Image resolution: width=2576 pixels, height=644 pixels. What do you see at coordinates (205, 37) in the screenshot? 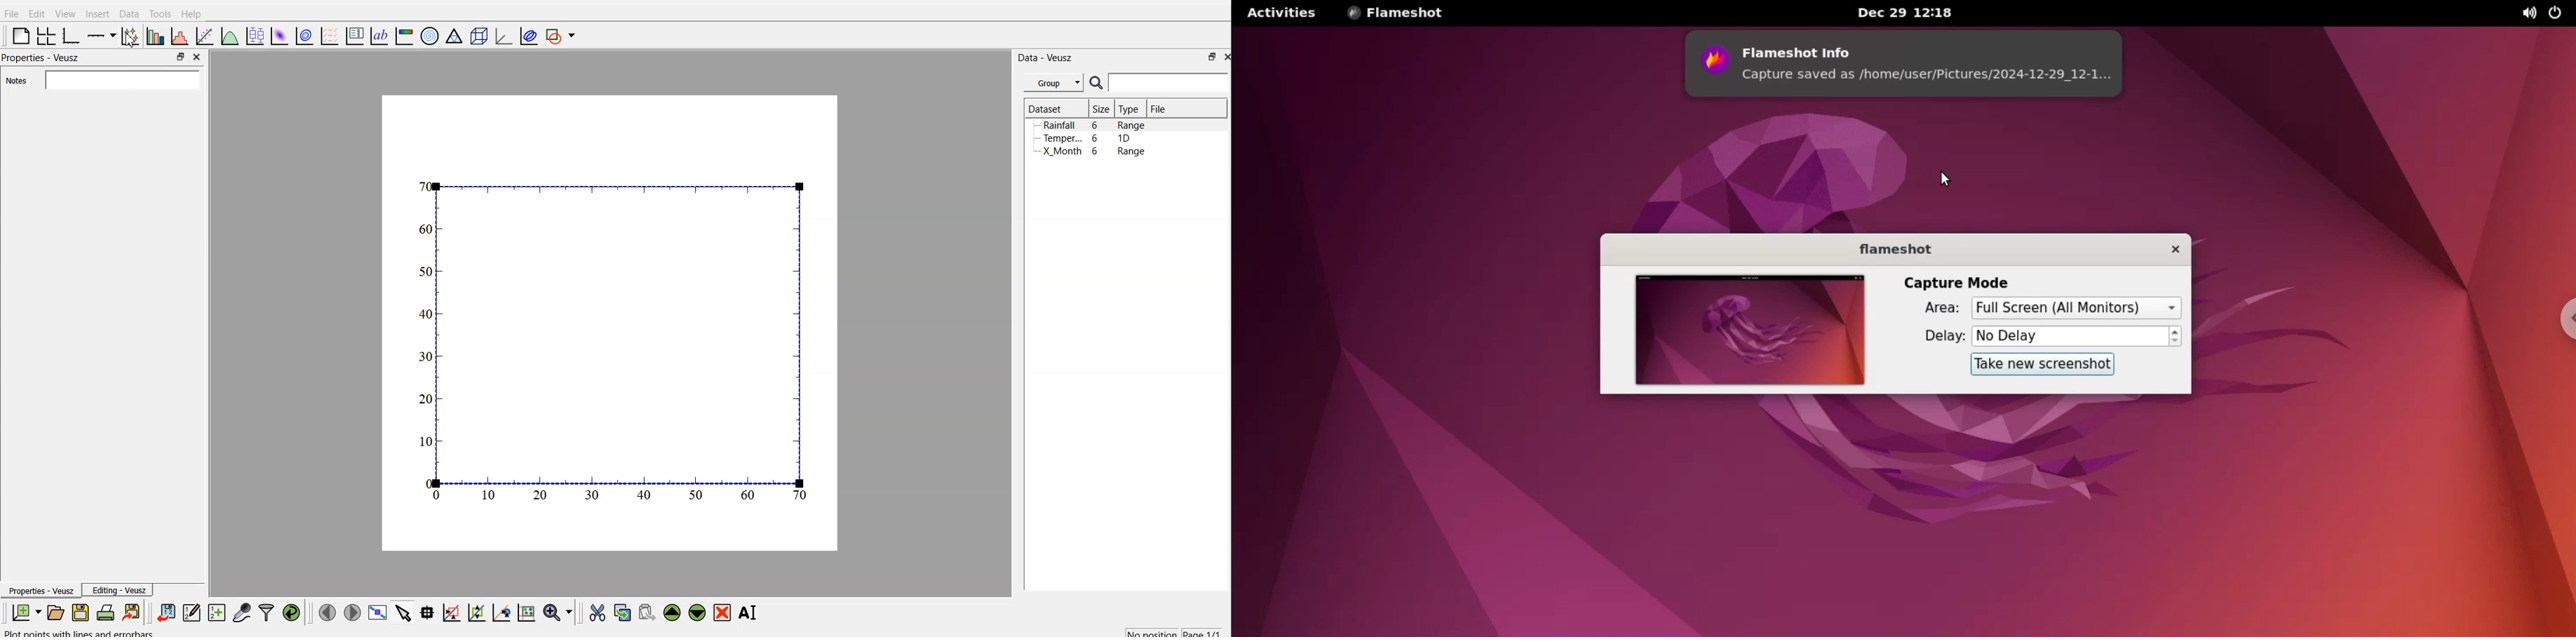
I see `fit function to data` at bounding box center [205, 37].